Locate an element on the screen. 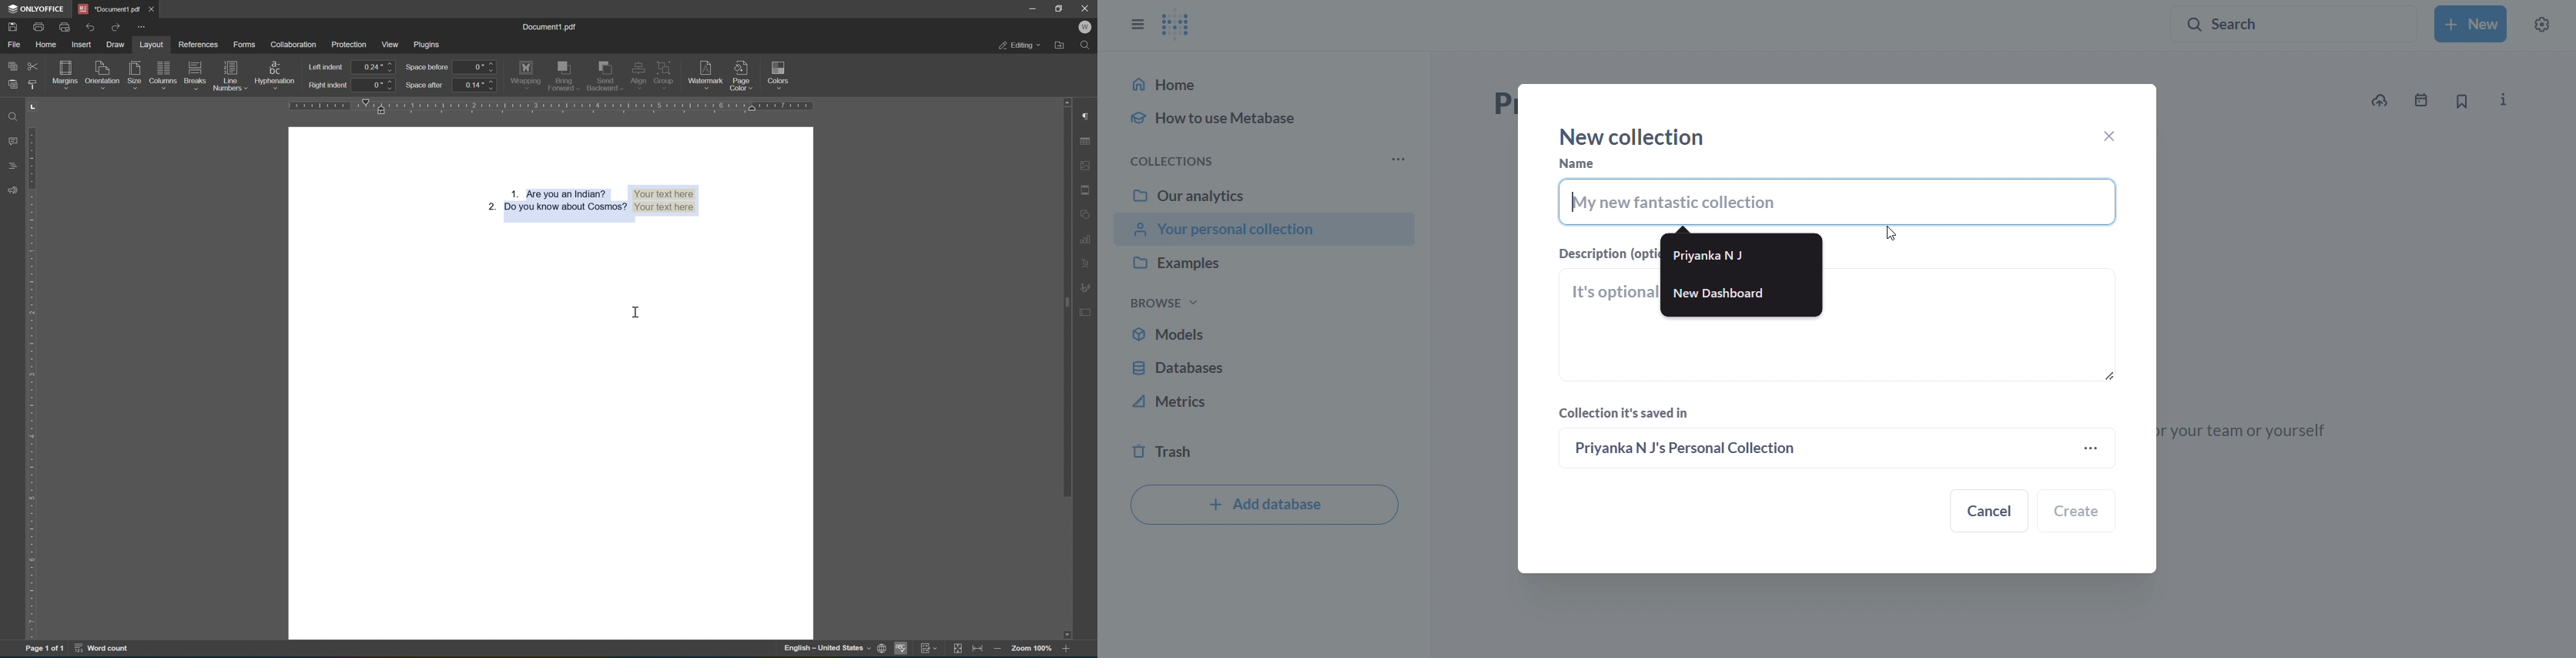 The image size is (2576, 672). orientation is located at coordinates (102, 73).